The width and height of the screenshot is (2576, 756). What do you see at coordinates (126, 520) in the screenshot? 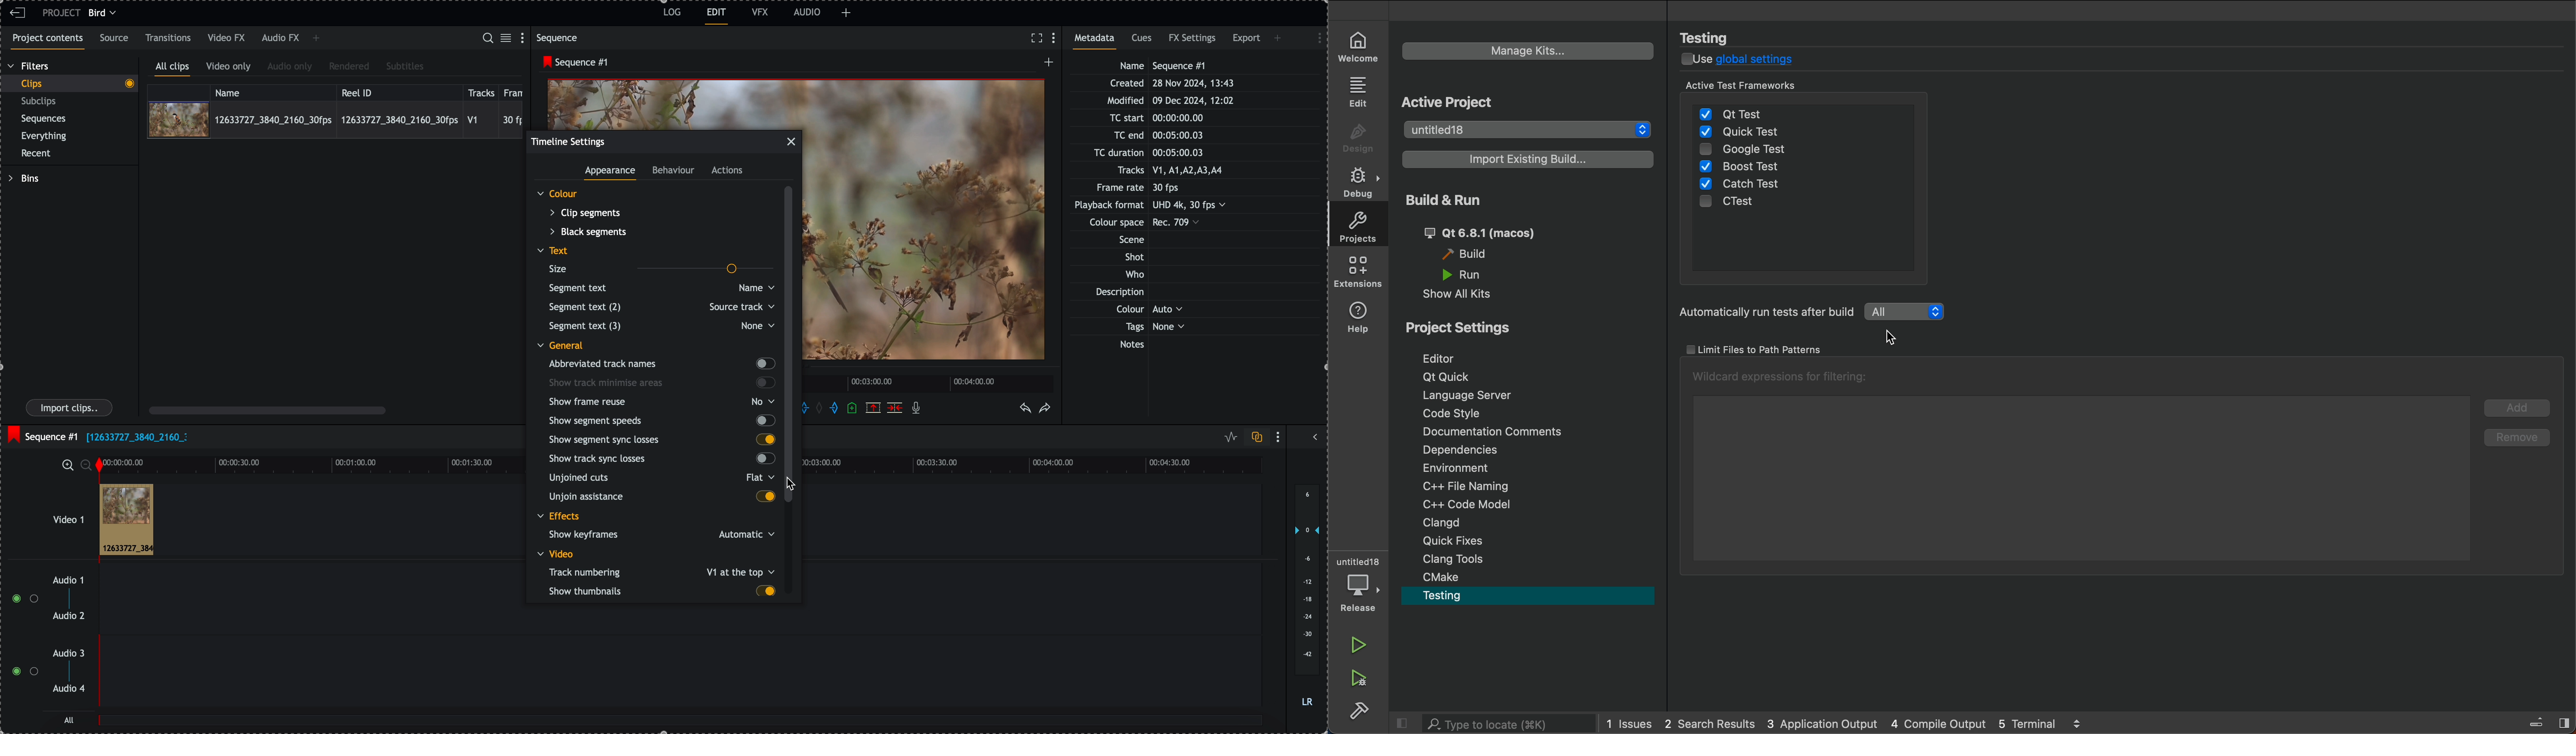
I see `clip` at bounding box center [126, 520].